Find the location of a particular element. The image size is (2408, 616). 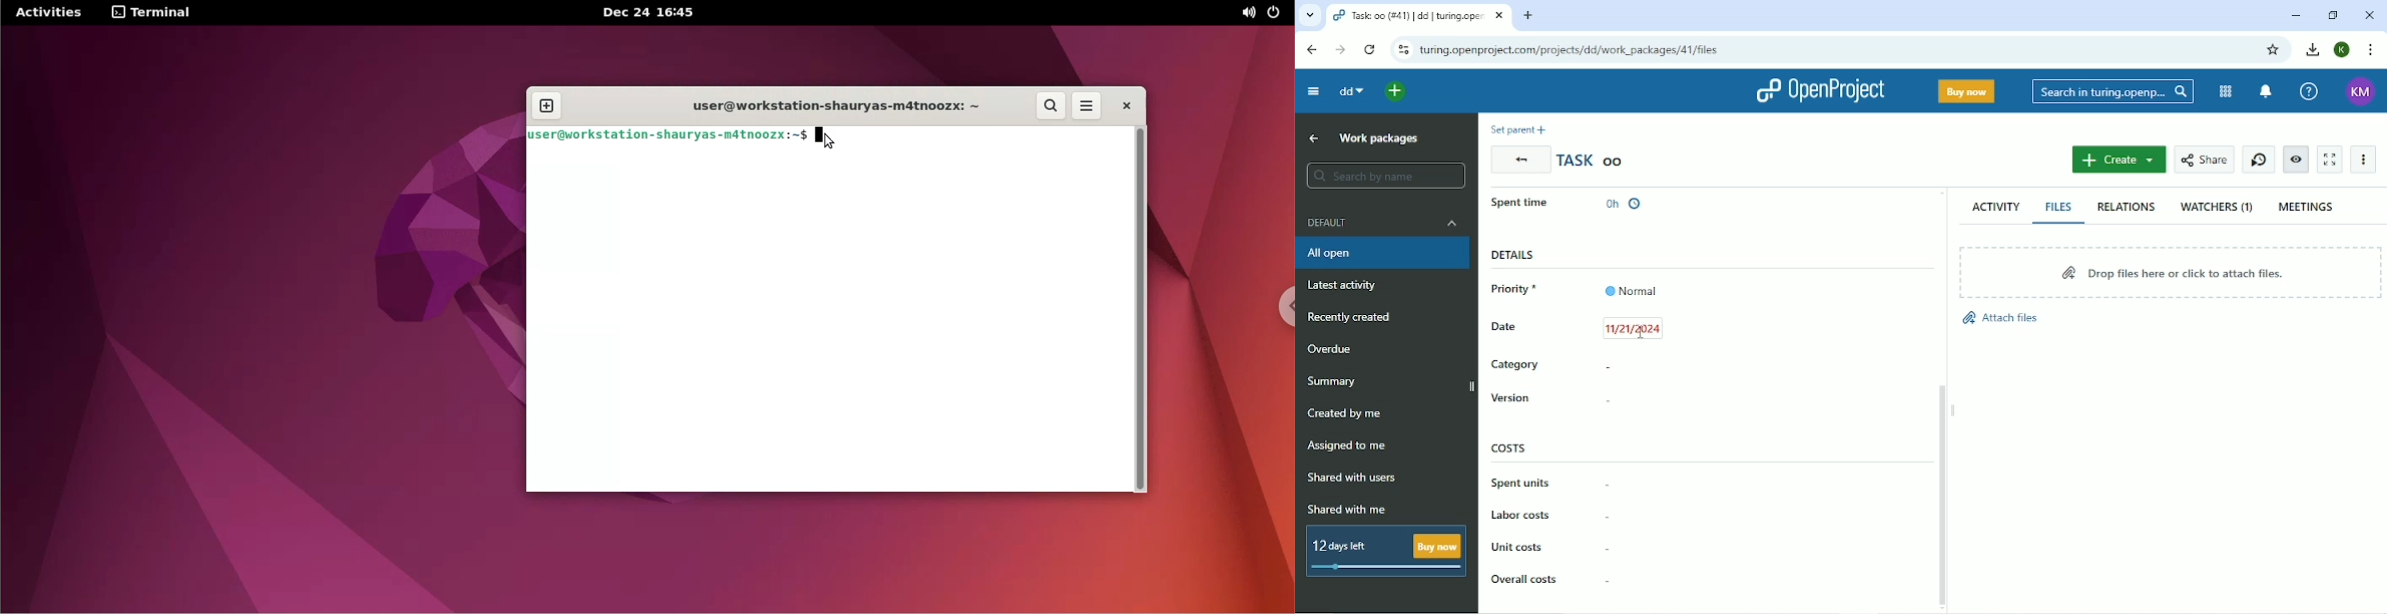

Back is located at coordinates (1313, 50).